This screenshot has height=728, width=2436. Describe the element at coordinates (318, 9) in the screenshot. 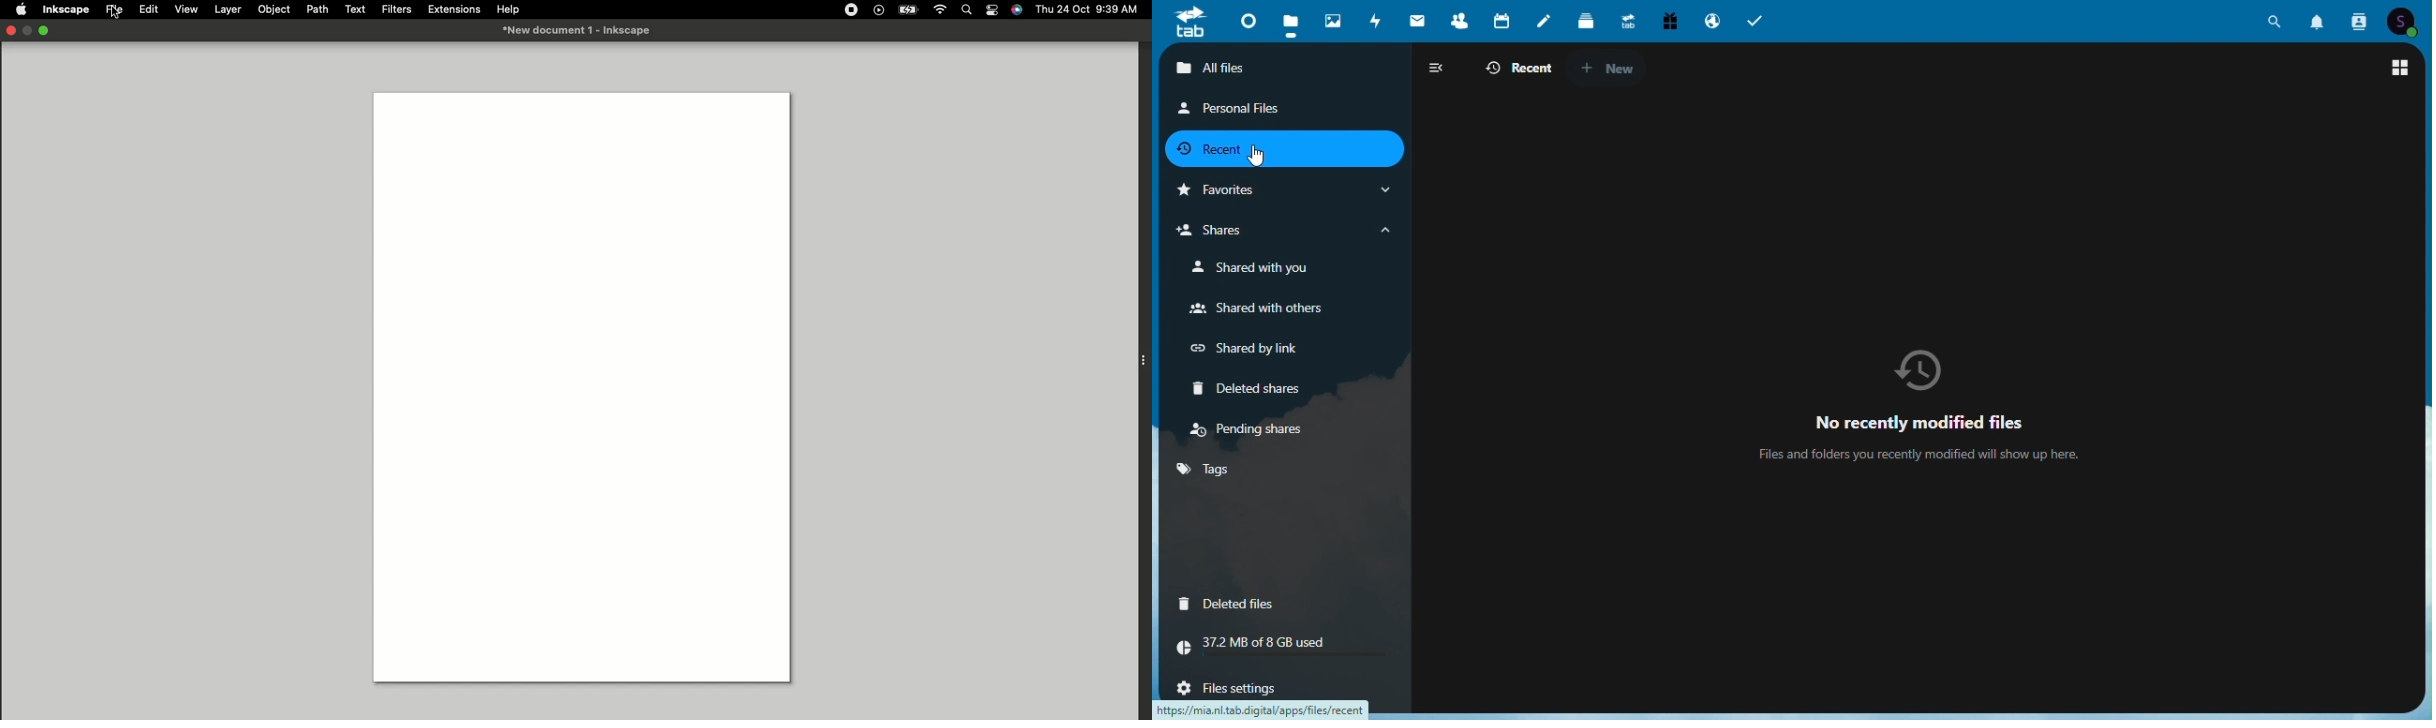

I see `Path` at that location.